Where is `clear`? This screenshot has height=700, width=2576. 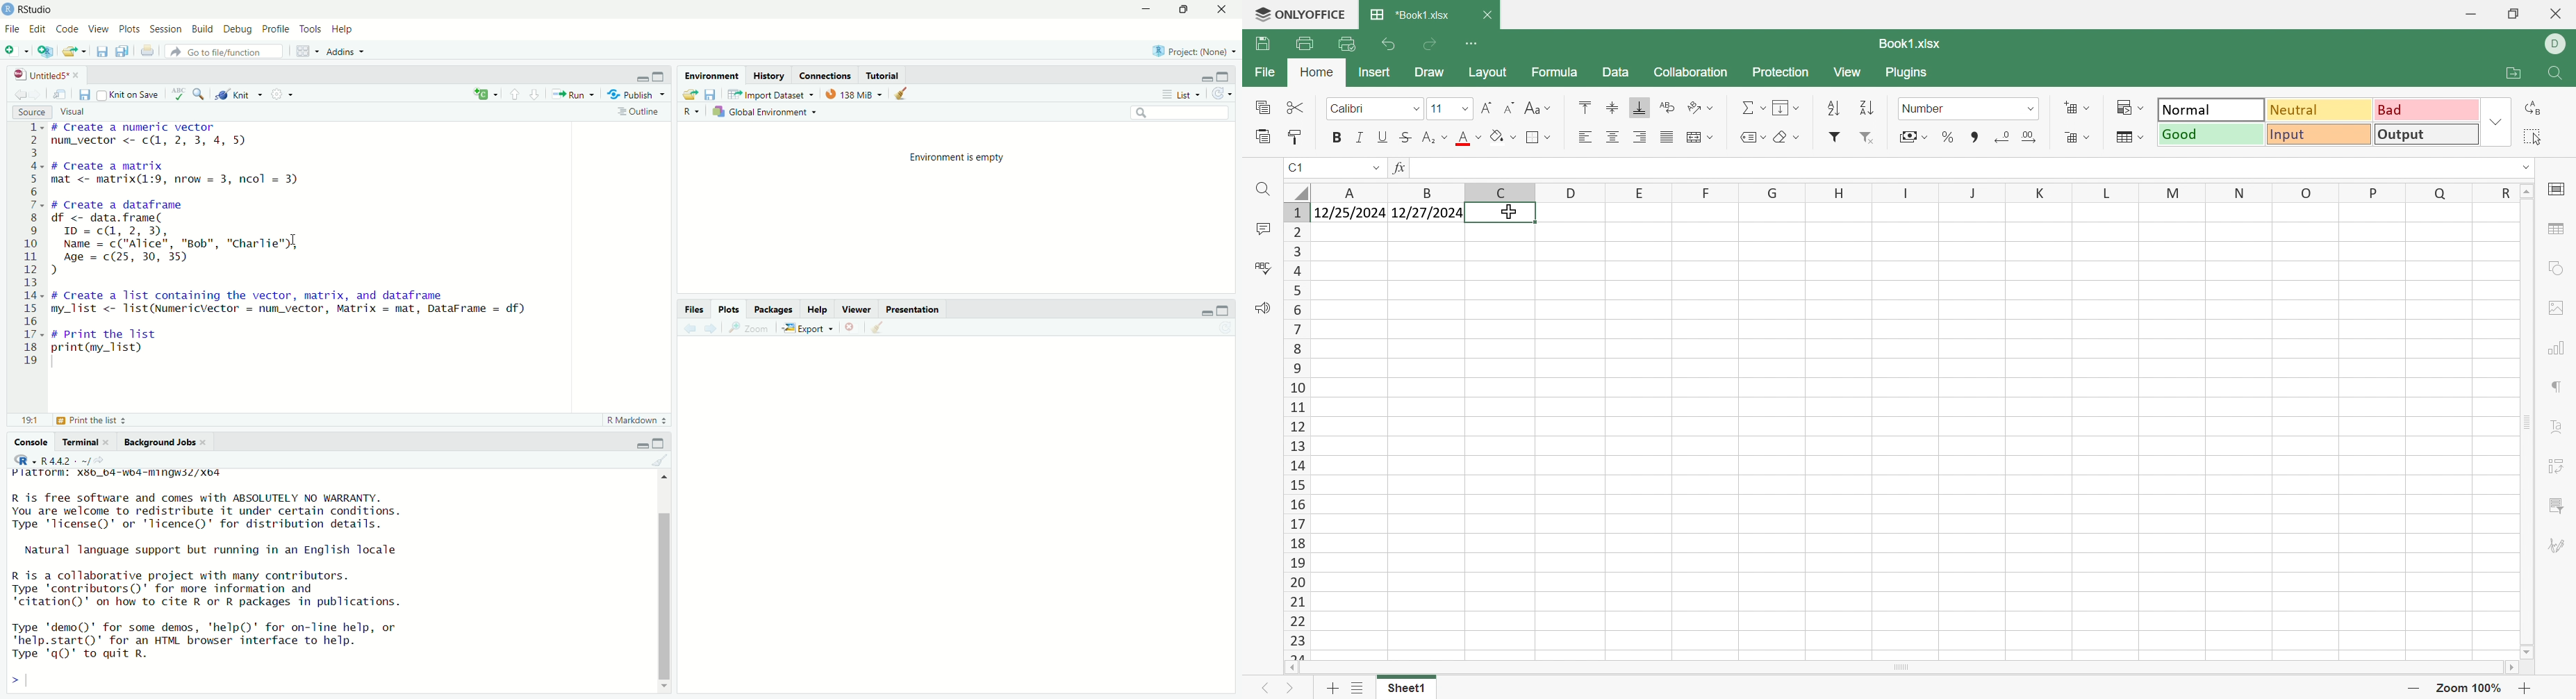
clear is located at coordinates (904, 94).